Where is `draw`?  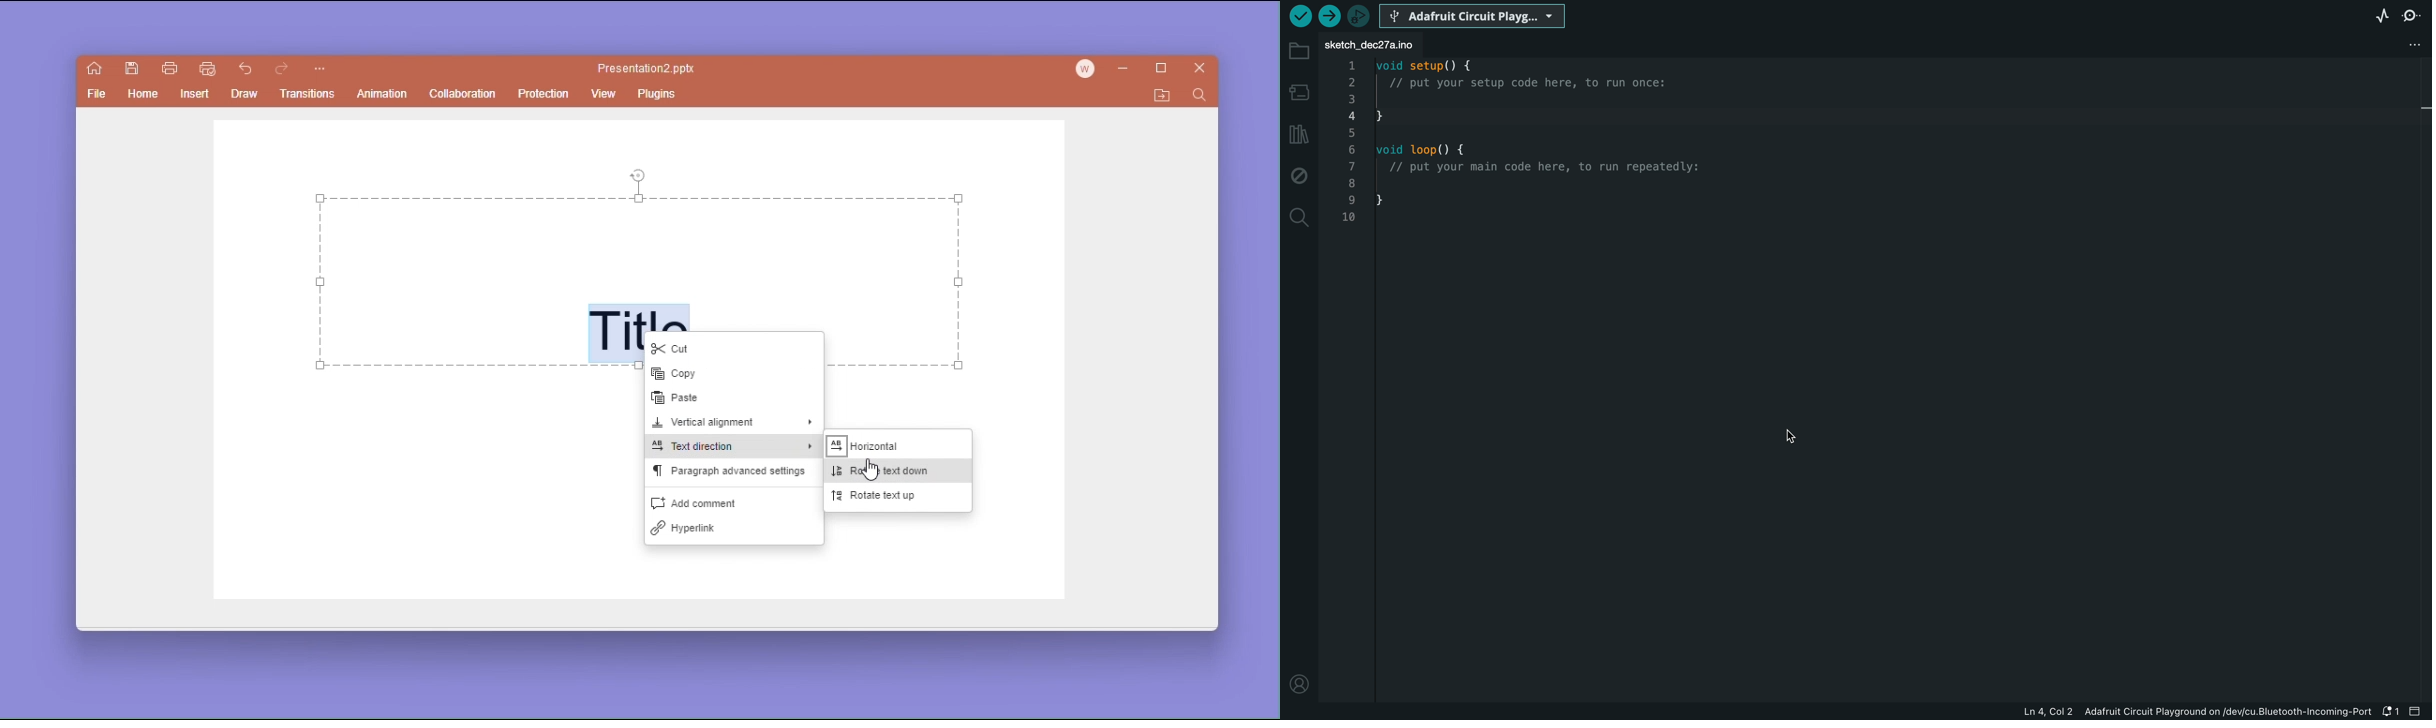
draw is located at coordinates (246, 94).